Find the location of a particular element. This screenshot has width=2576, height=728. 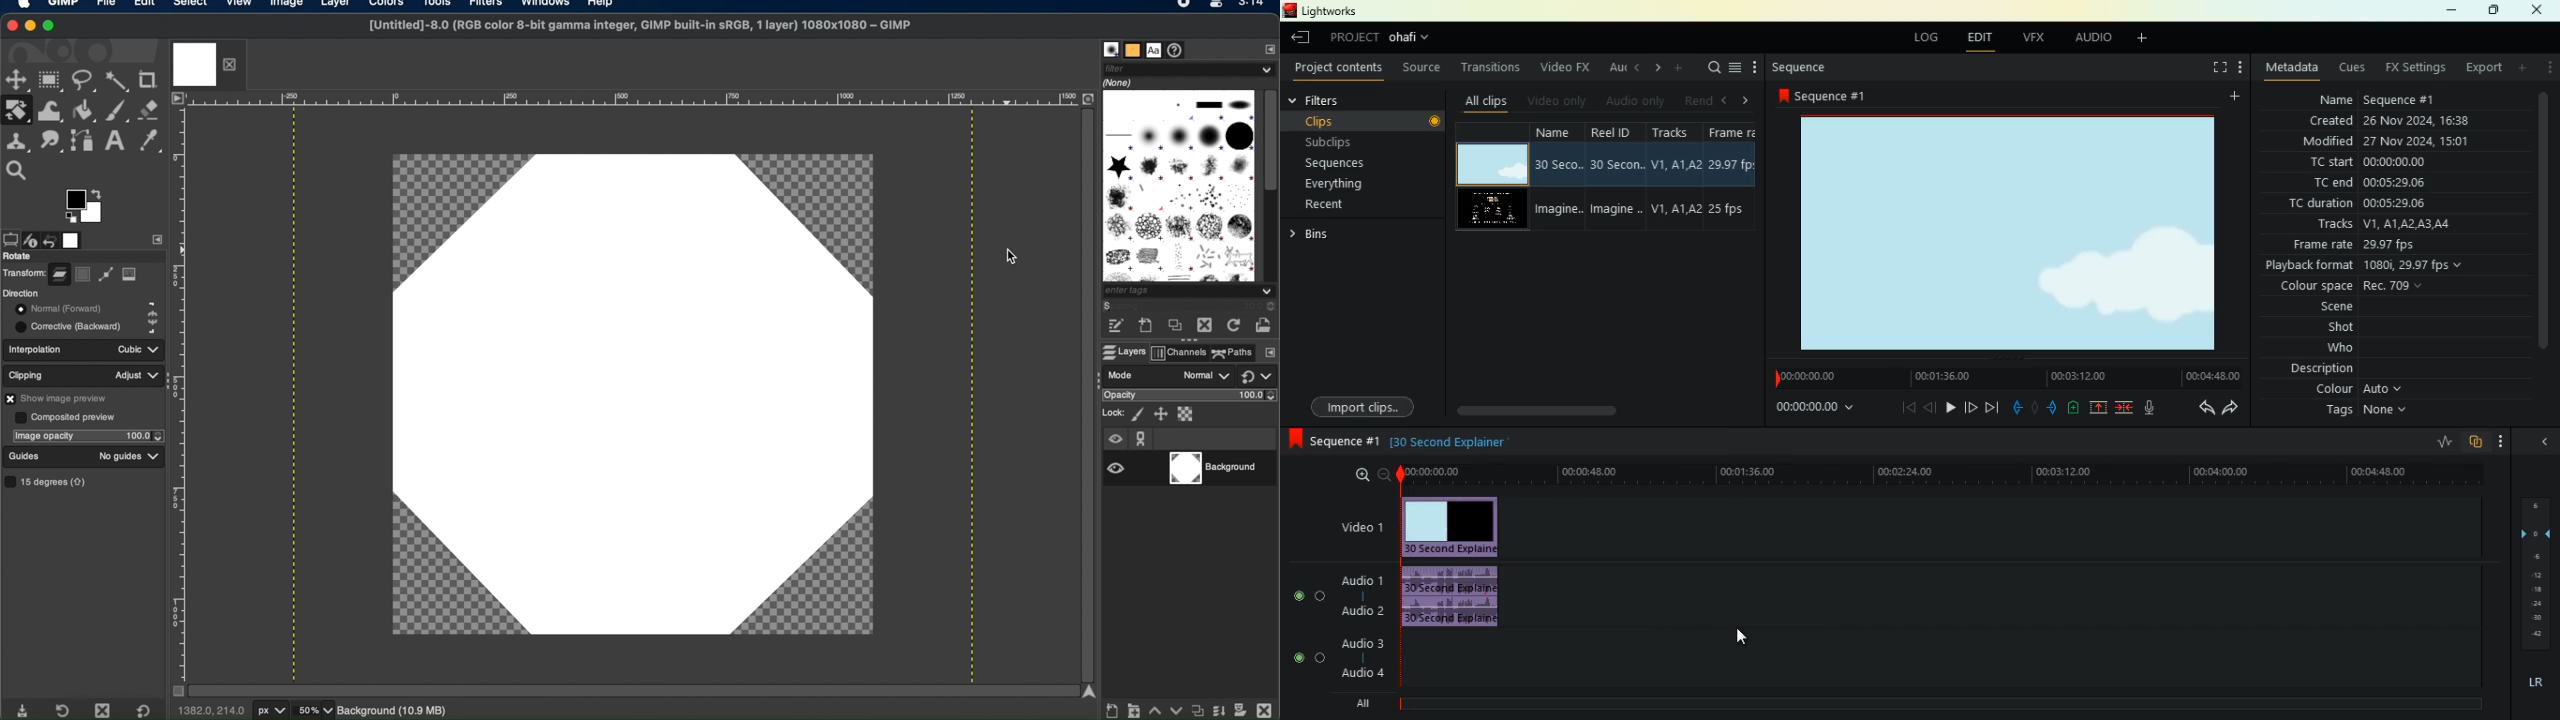

toggle is located at coordinates (1297, 656).